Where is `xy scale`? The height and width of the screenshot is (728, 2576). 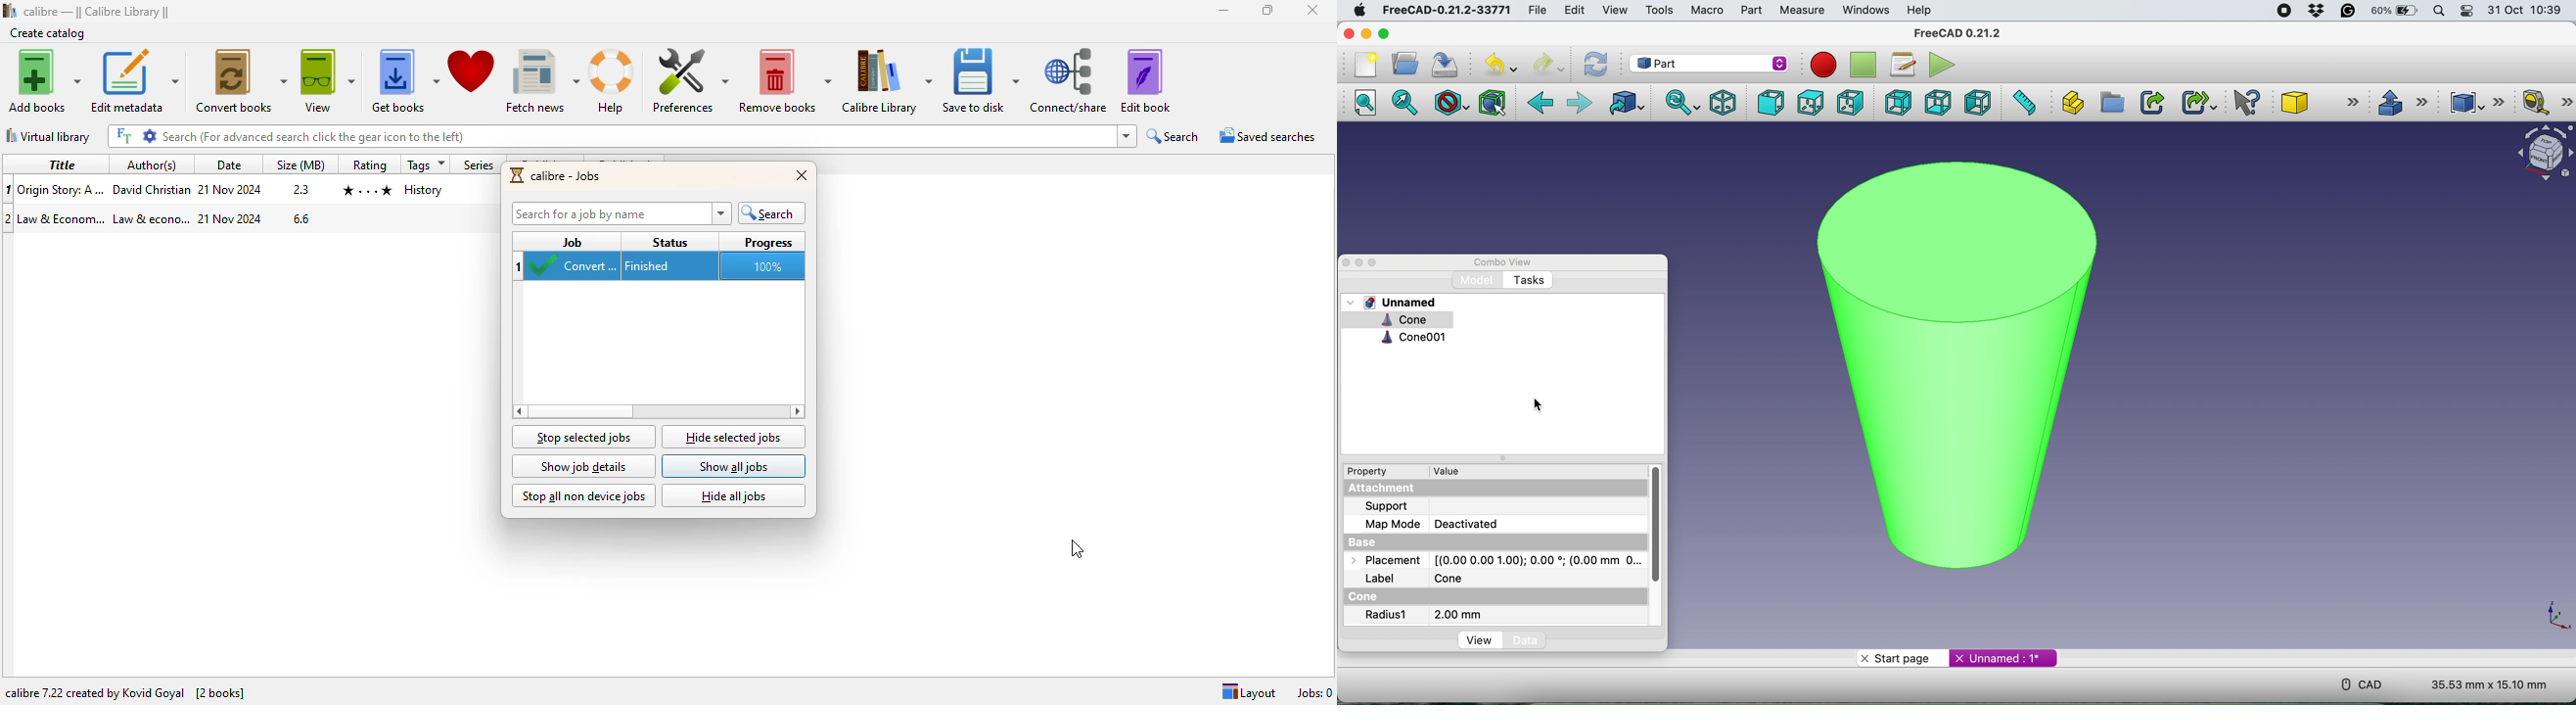 xy scale is located at coordinates (2552, 615).